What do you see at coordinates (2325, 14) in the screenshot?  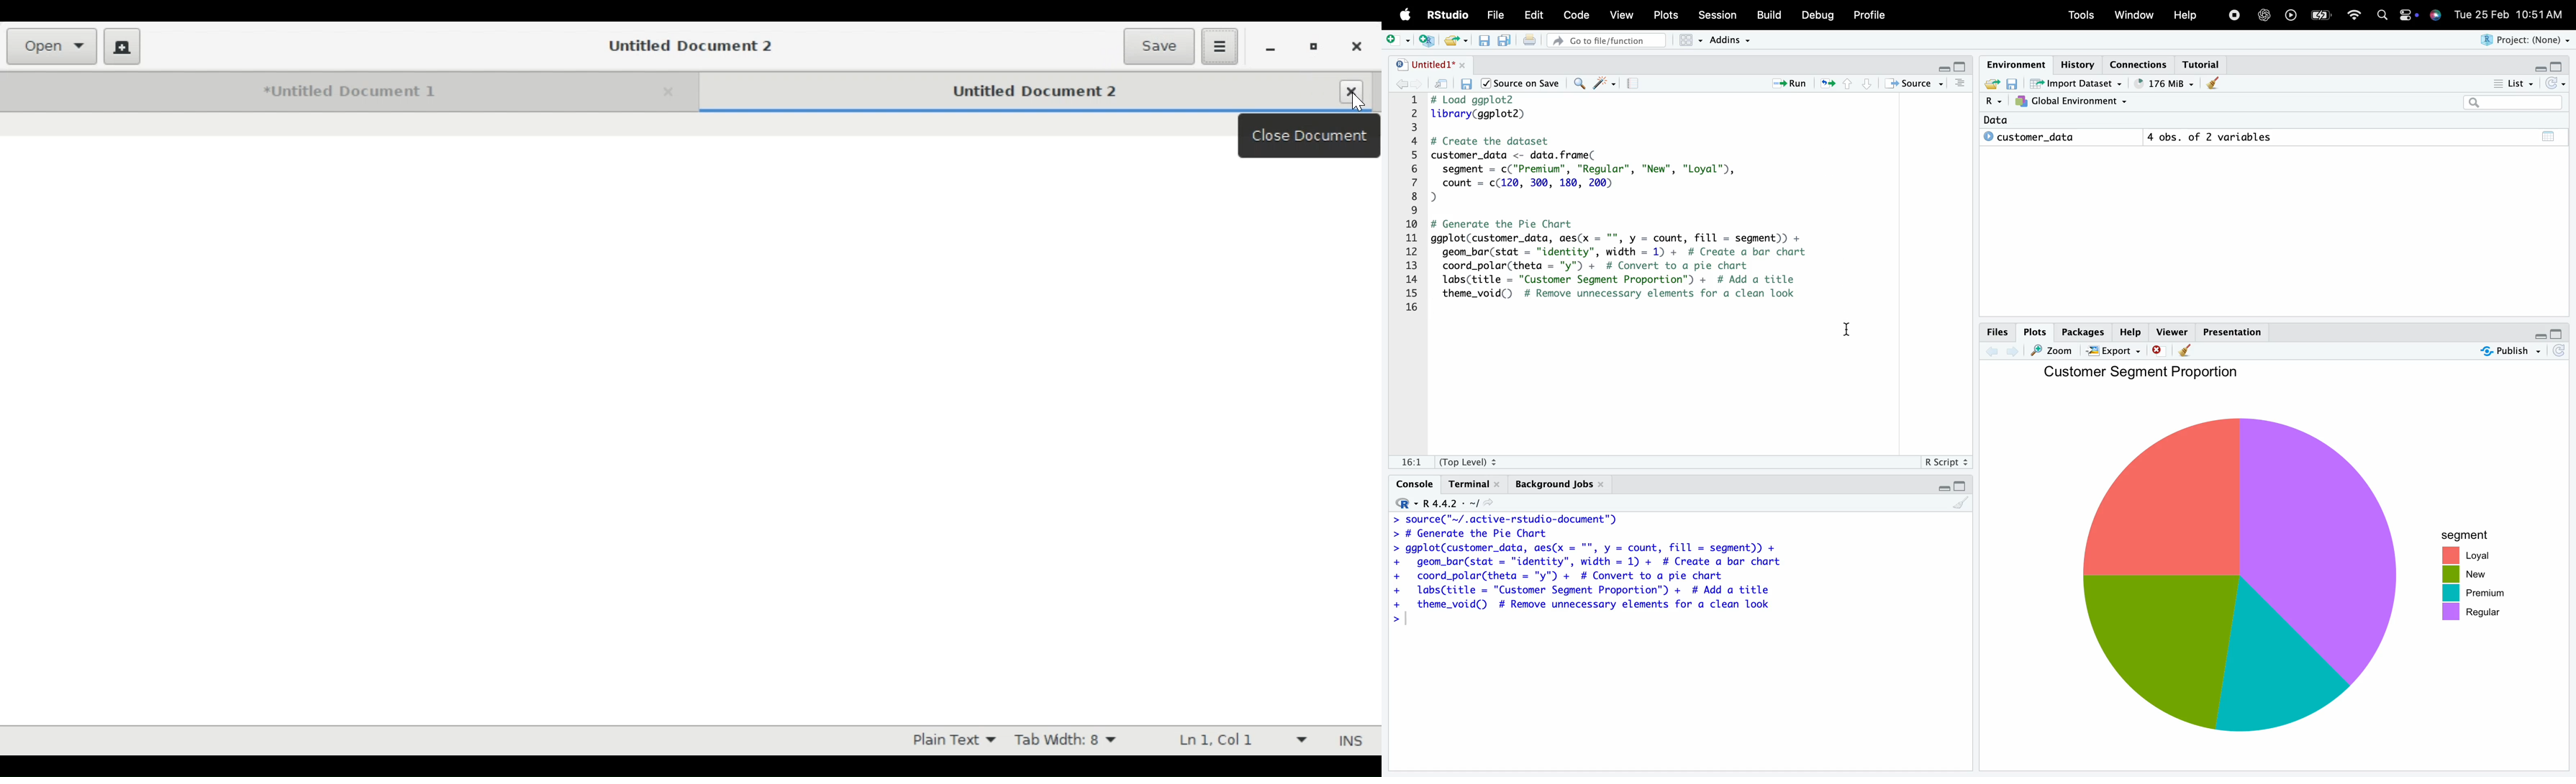 I see `battery` at bounding box center [2325, 14].